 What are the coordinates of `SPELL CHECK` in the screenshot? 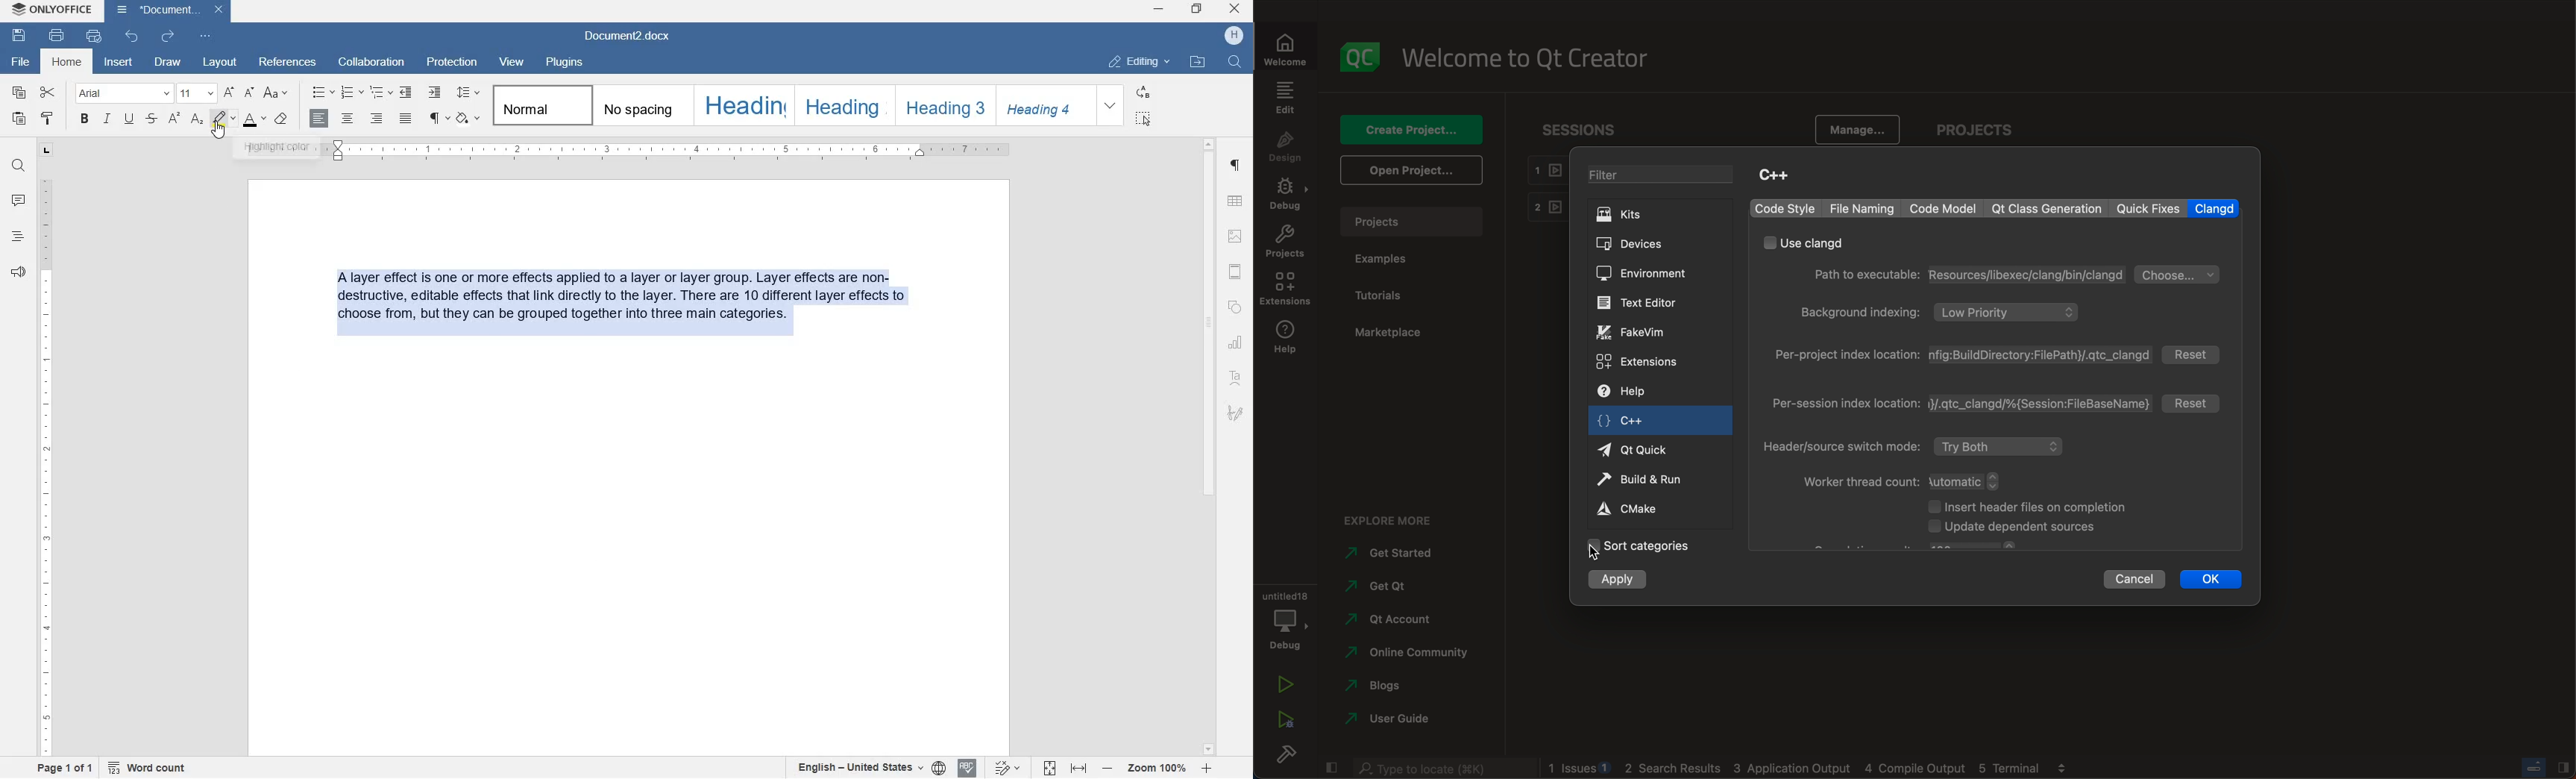 It's located at (966, 767).